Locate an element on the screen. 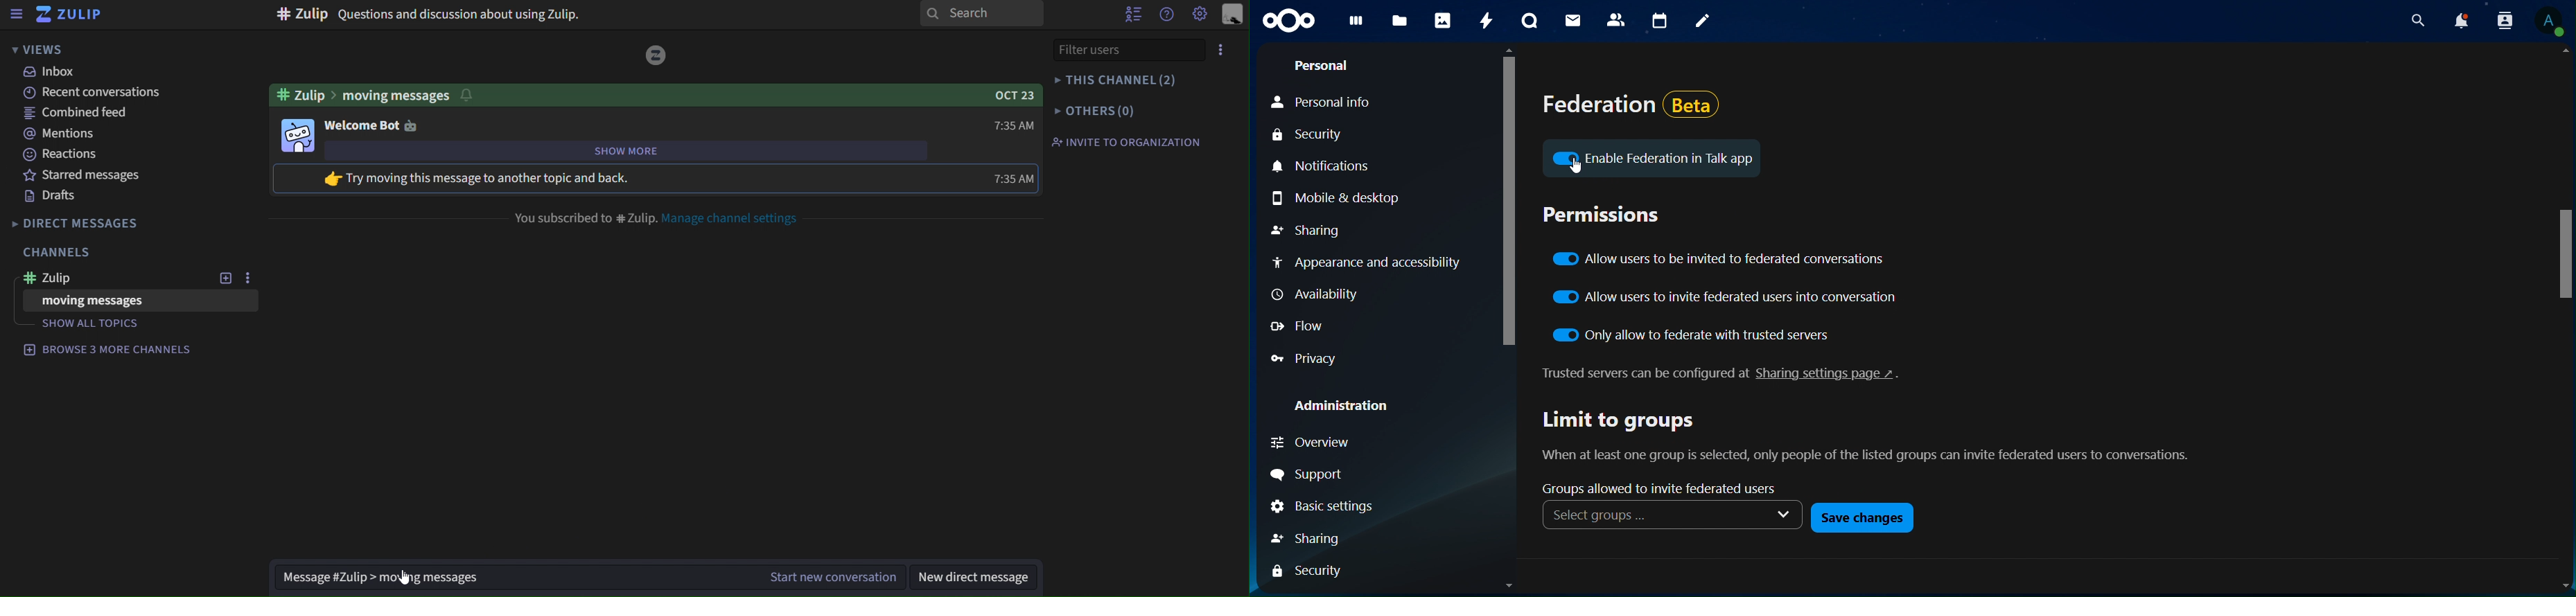 This screenshot has height=616, width=2576. 7:35 AM is located at coordinates (1016, 179).